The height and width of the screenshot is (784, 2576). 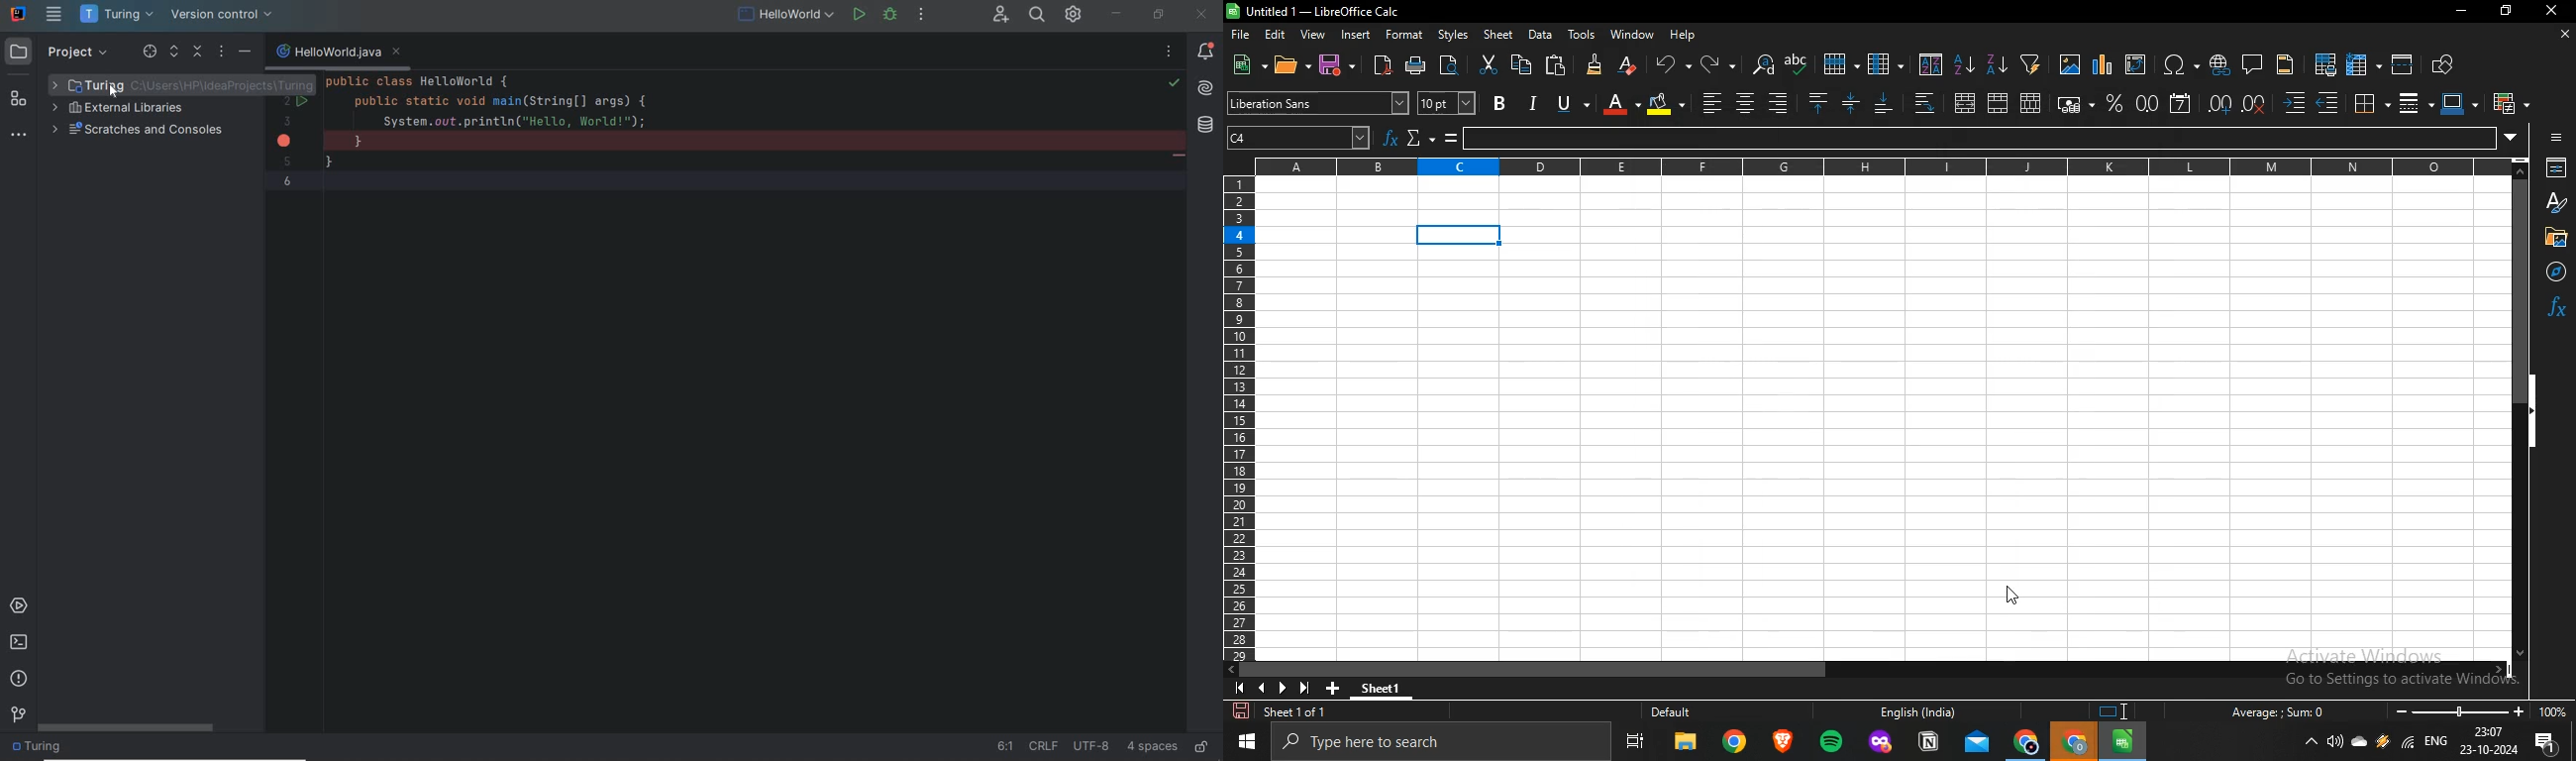 I want to click on window, so click(x=1632, y=34).